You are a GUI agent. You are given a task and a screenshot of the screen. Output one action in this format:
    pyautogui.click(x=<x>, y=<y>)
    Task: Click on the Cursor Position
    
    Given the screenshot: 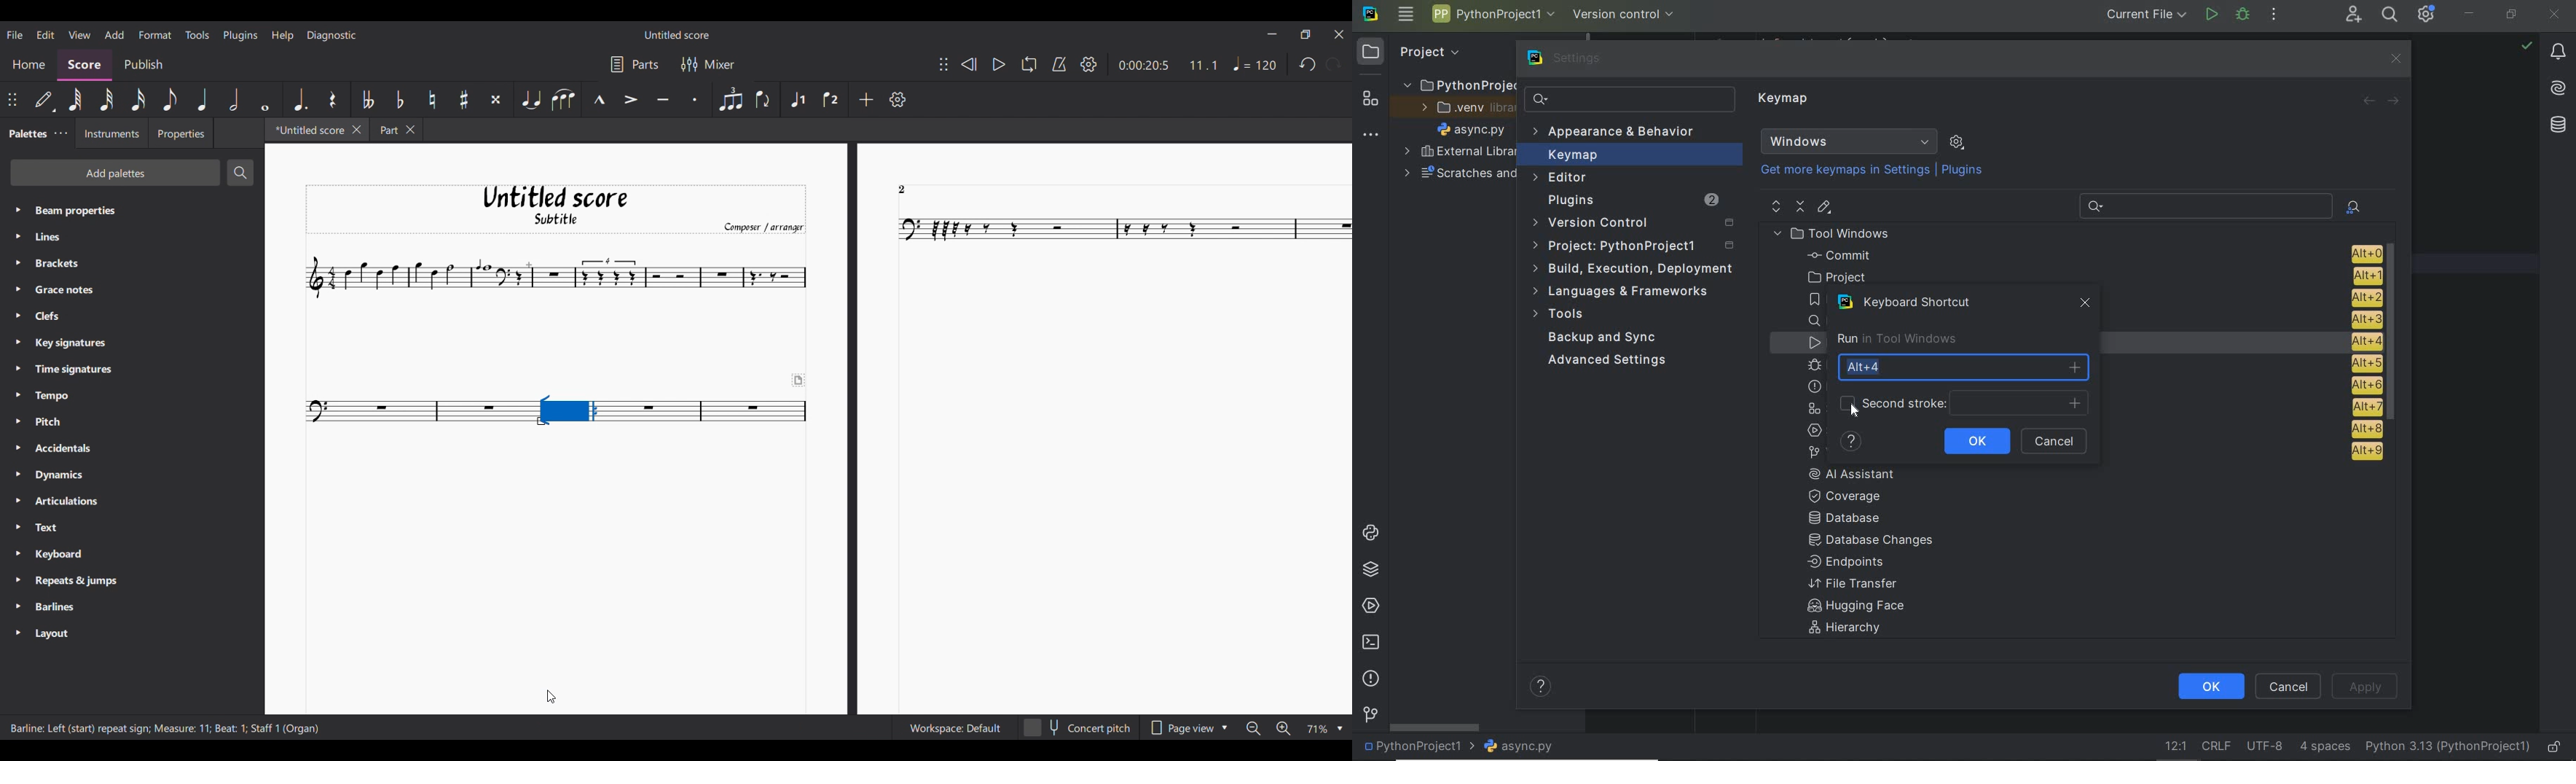 What is the action you would take?
    pyautogui.click(x=1853, y=407)
    